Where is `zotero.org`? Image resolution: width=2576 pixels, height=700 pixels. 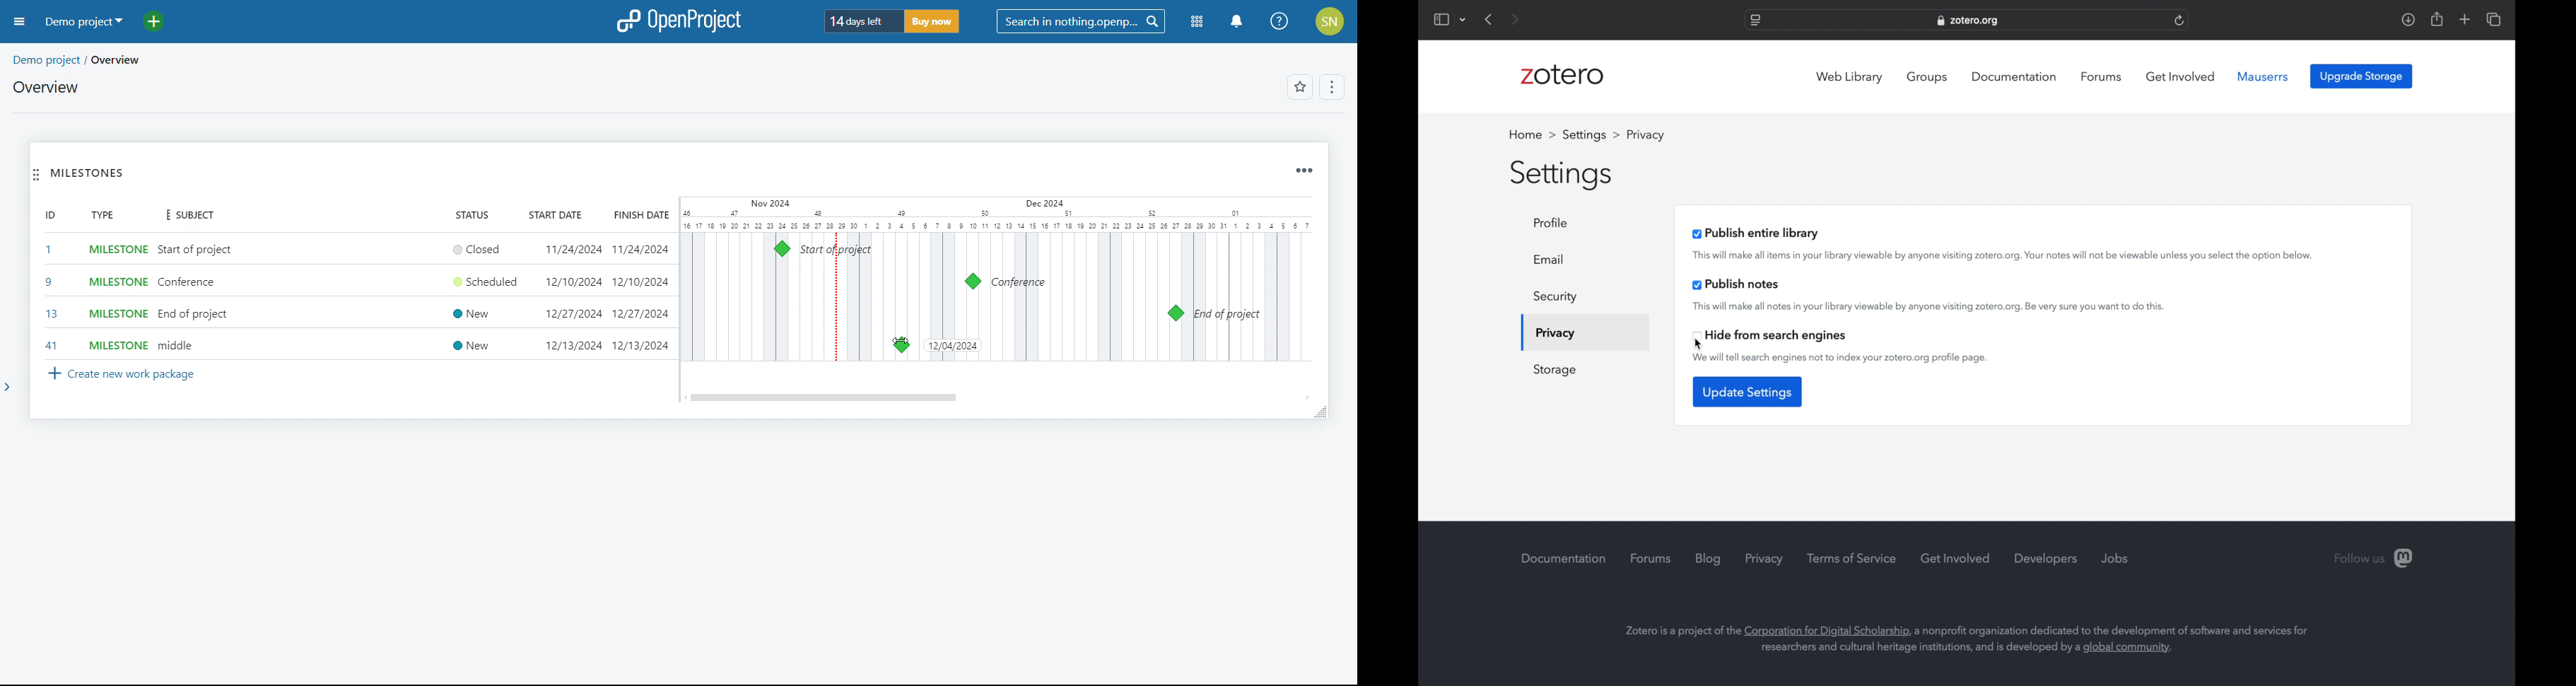 zotero.org is located at coordinates (1969, 20).